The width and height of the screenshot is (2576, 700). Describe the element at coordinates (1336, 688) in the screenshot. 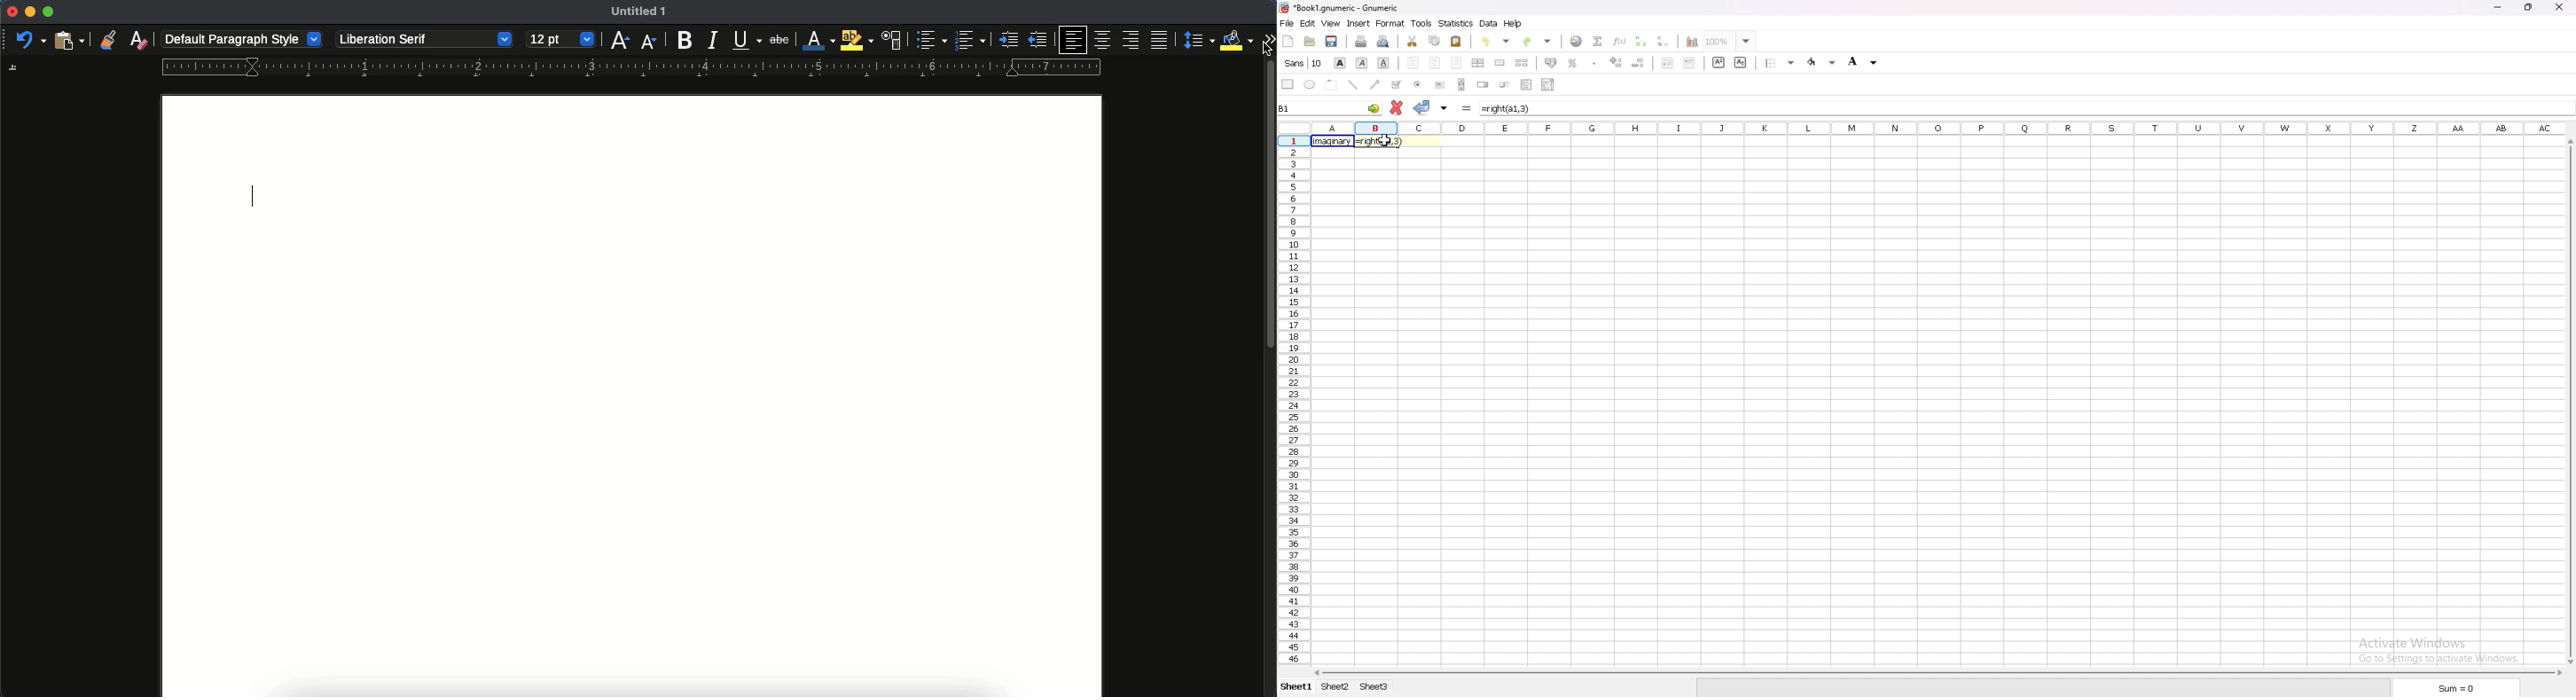

I see `sheet 2` at that location.